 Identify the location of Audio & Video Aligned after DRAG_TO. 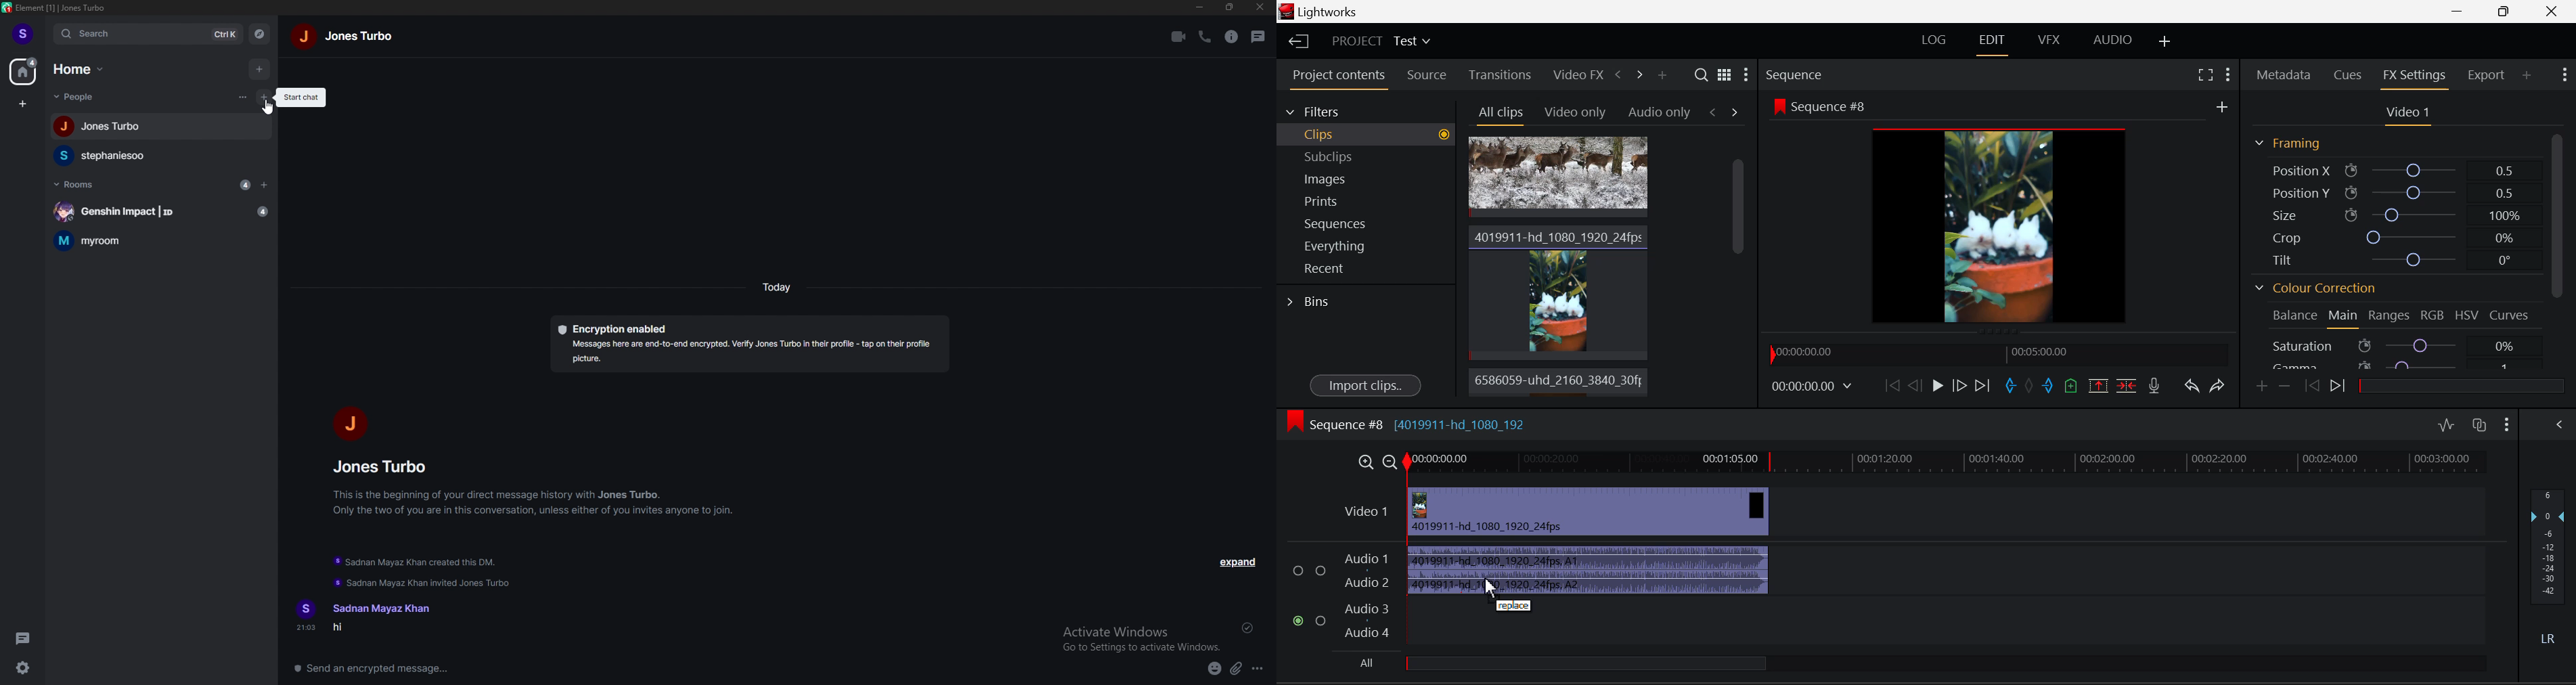
(1589, 537).